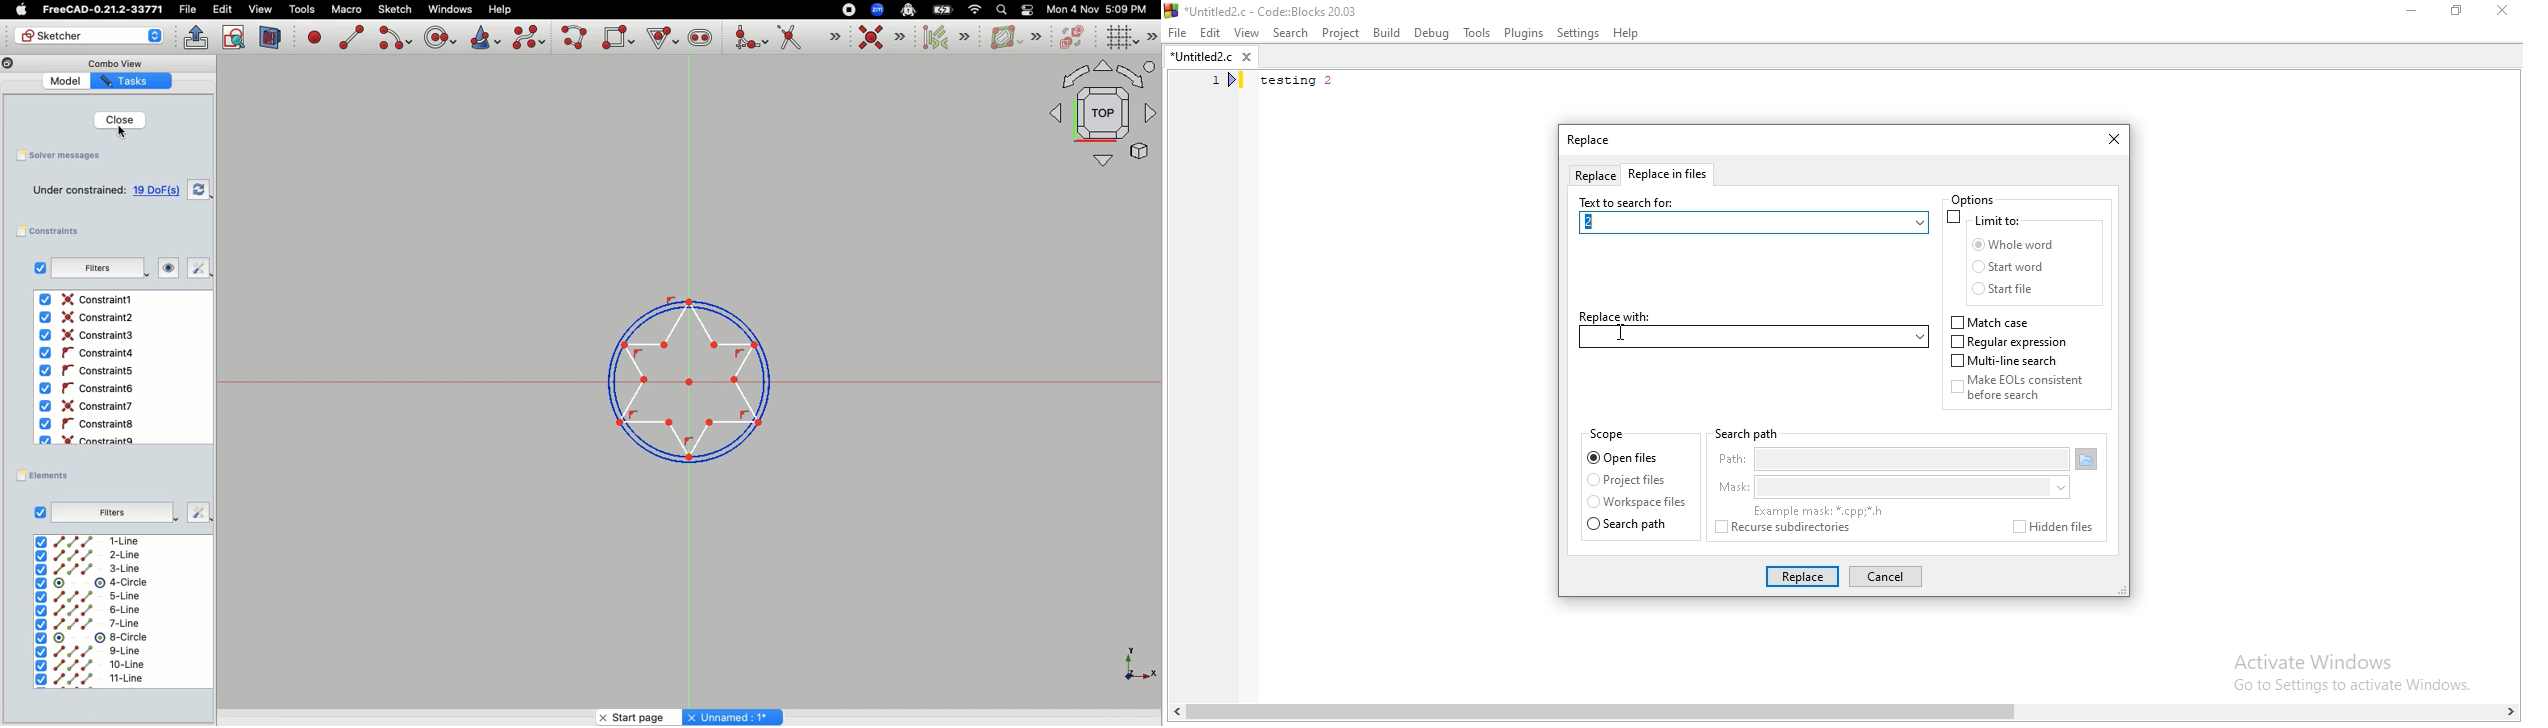 The width and height of the screenshot is (2548, 728). What do you see at coordinates (90, 336) in the screenshot?
I see `Contraint3` at bounding box center [90, 336].